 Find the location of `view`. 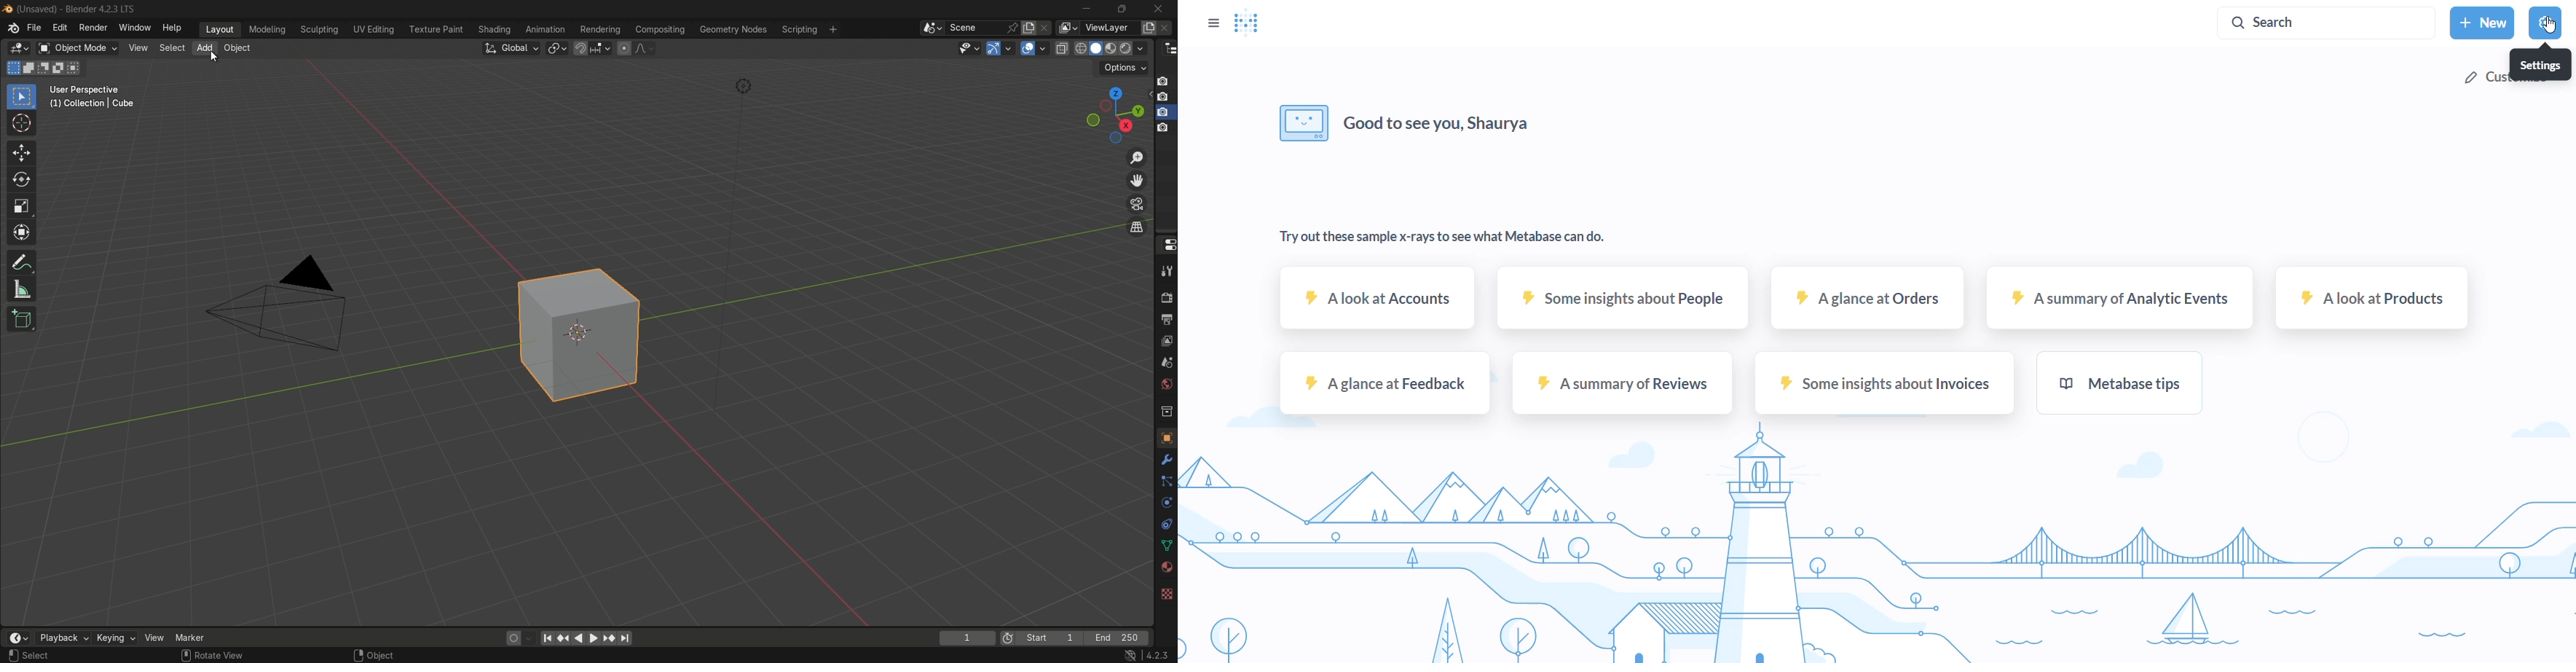

view is located at coordinates (153, 638).